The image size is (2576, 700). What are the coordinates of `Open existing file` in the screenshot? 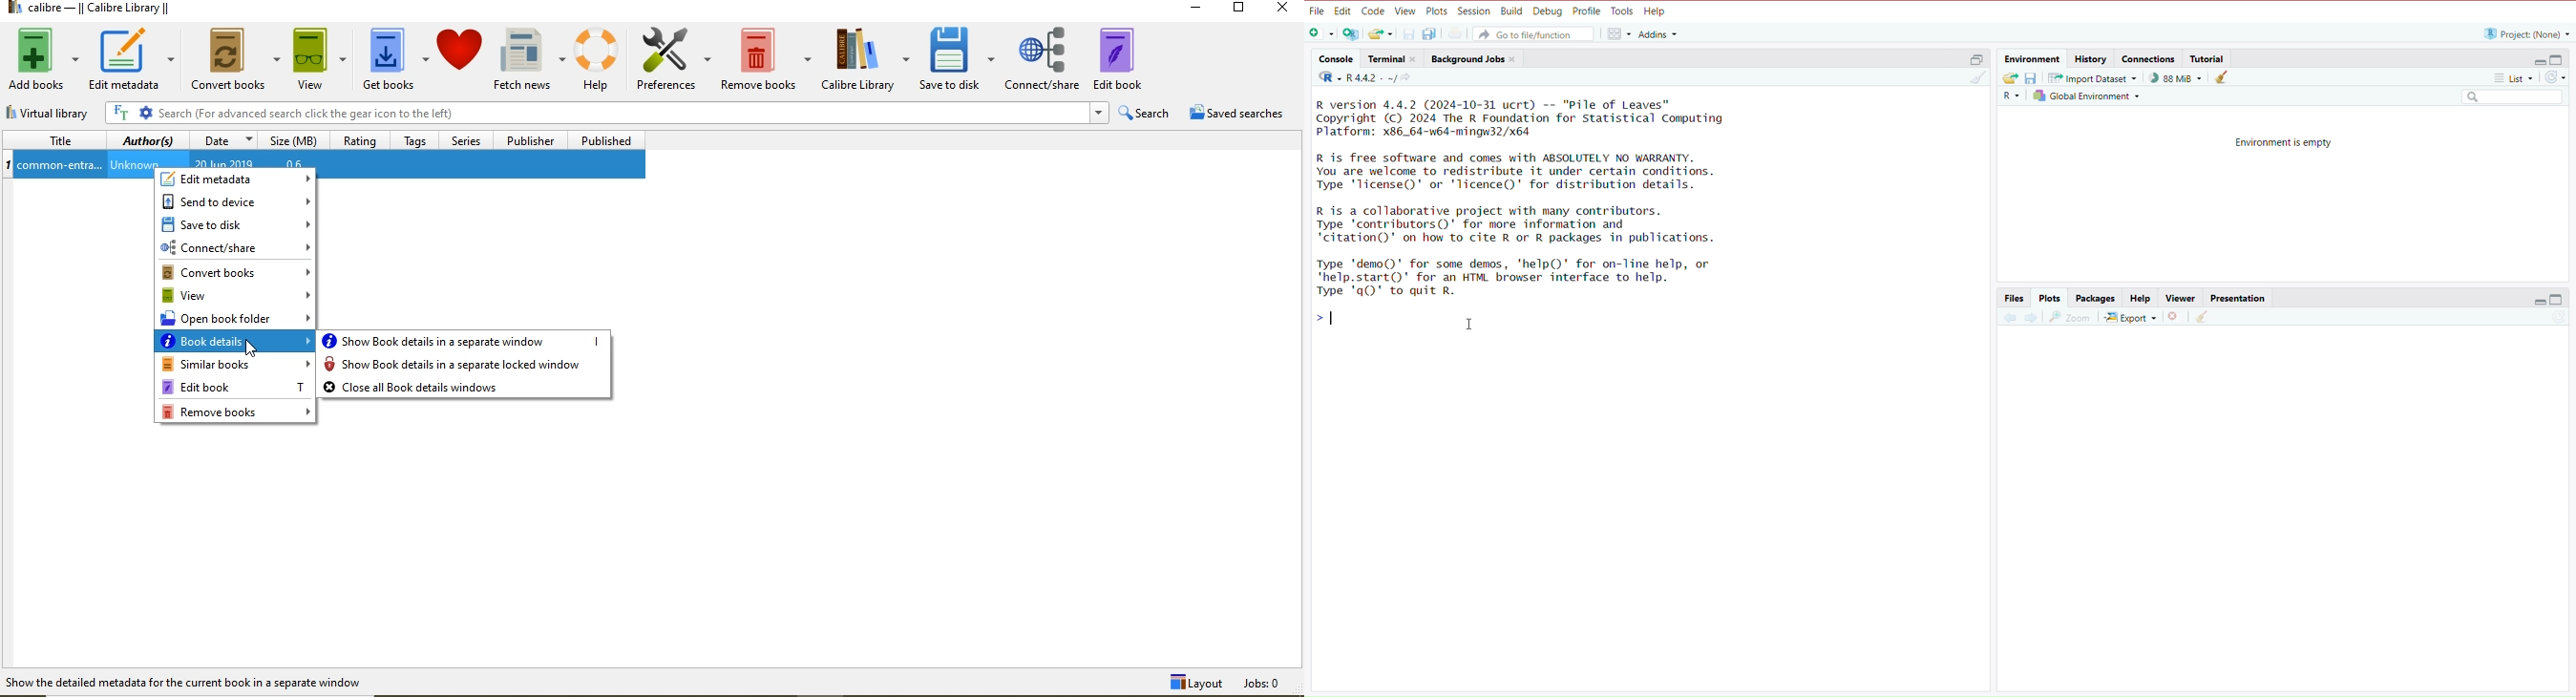 It's located at (1380, 34).